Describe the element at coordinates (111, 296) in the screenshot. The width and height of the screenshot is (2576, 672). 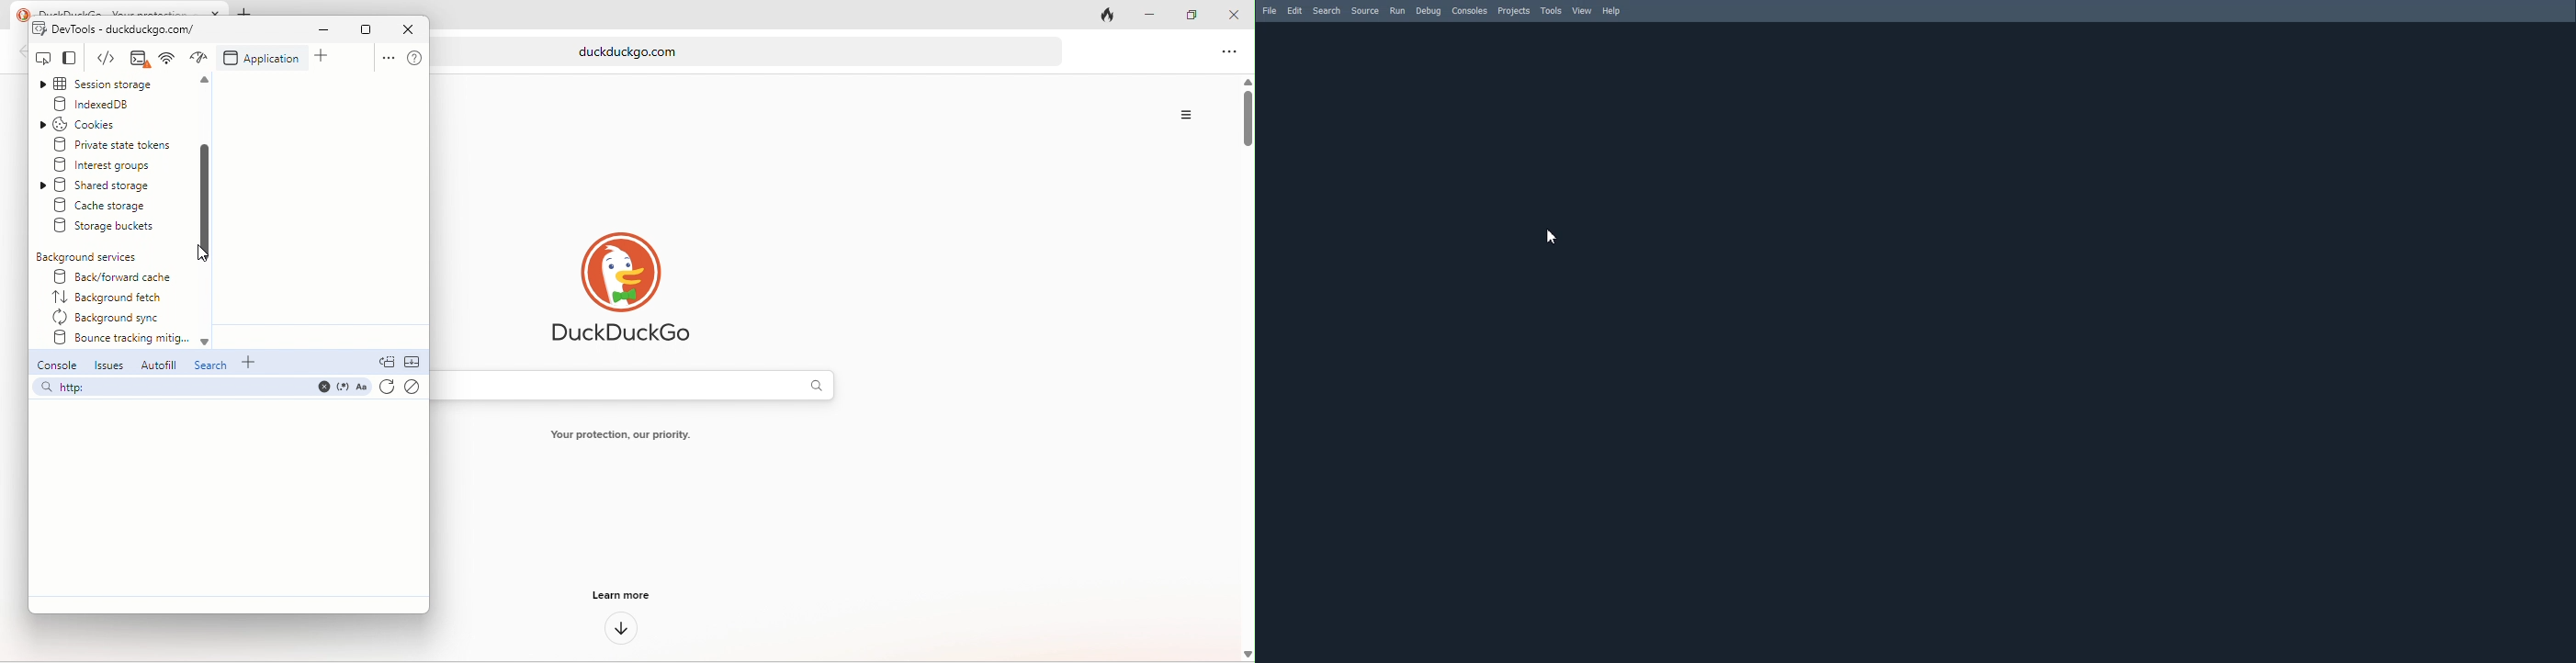
I see `background fetch` at that location.